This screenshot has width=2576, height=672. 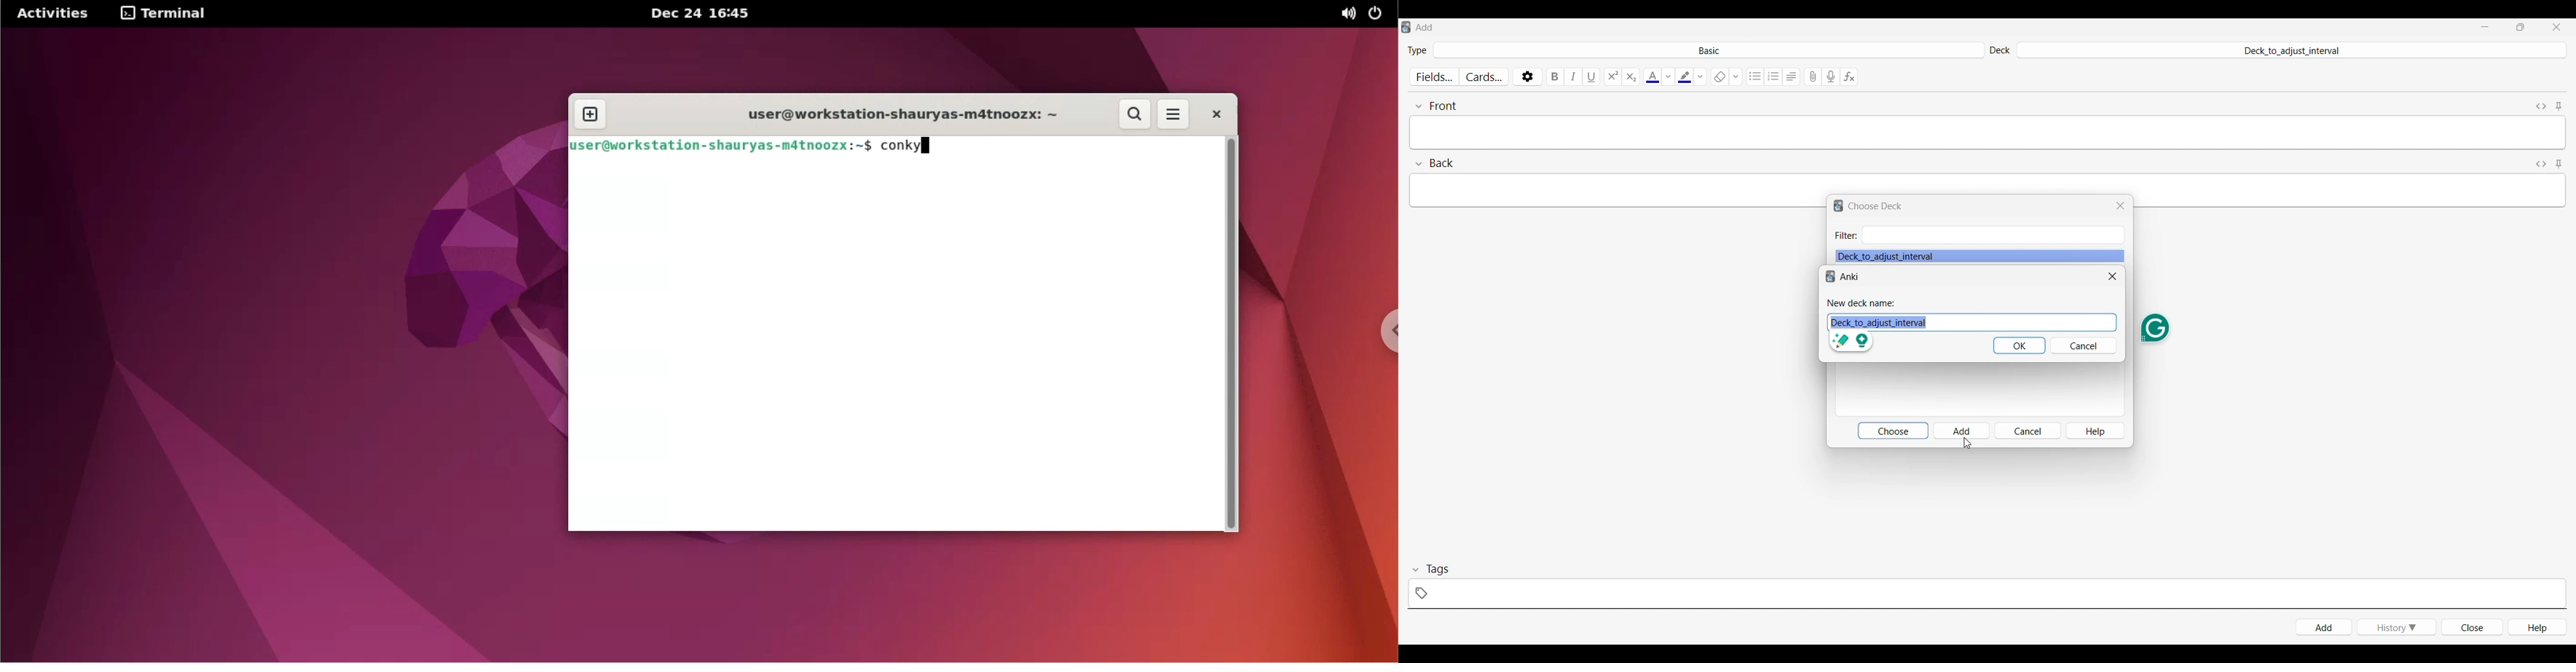 I want to click on Click to select deck, so click(x=2291, y=51).